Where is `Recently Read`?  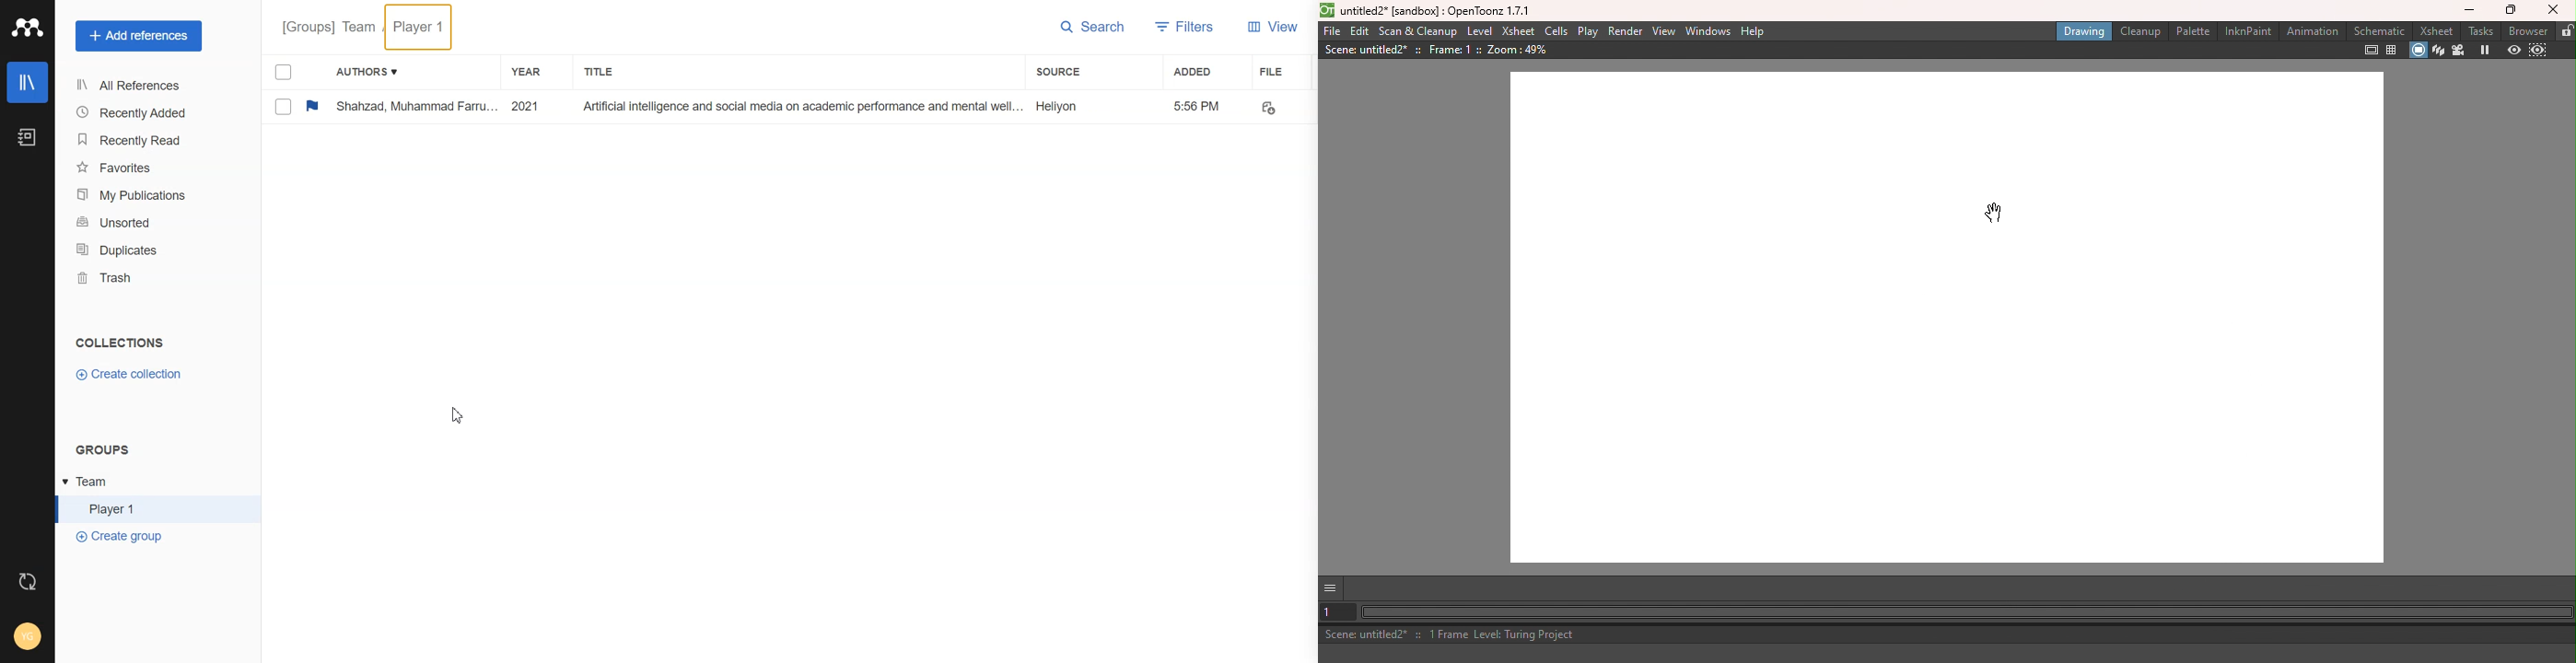 Recently Read is located at coordinates (139, 140).